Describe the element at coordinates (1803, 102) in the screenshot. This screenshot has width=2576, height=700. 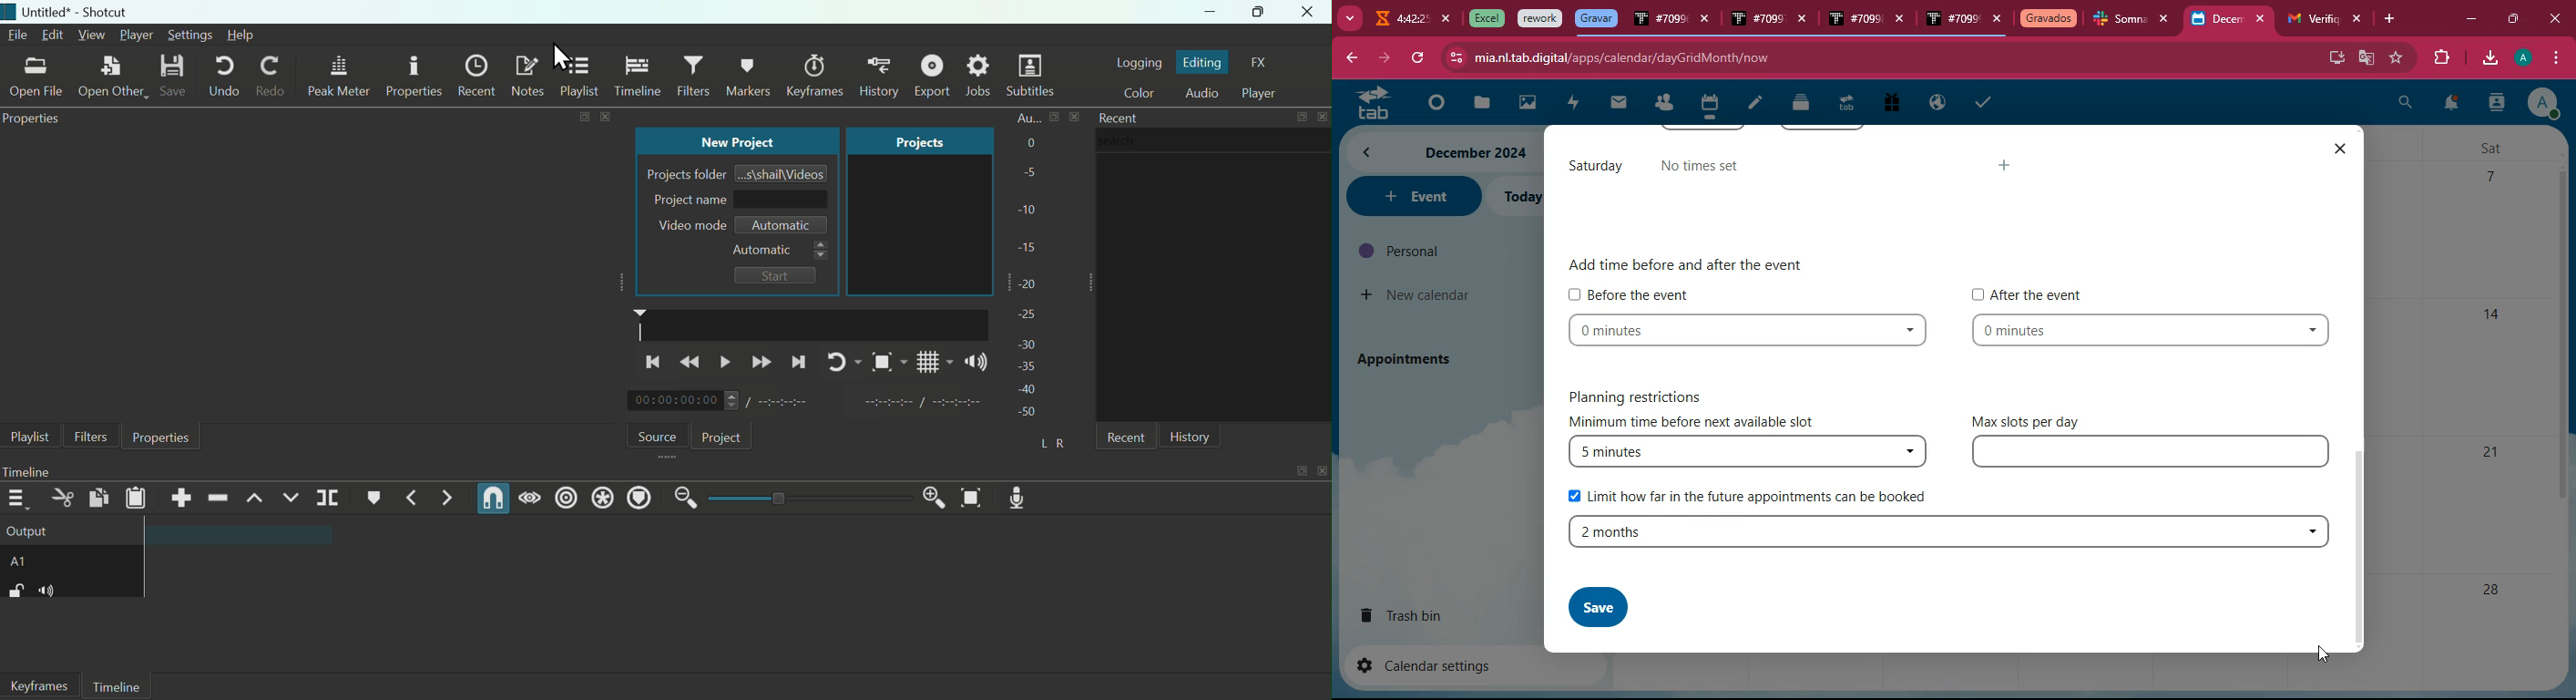
I see `files` at that location.